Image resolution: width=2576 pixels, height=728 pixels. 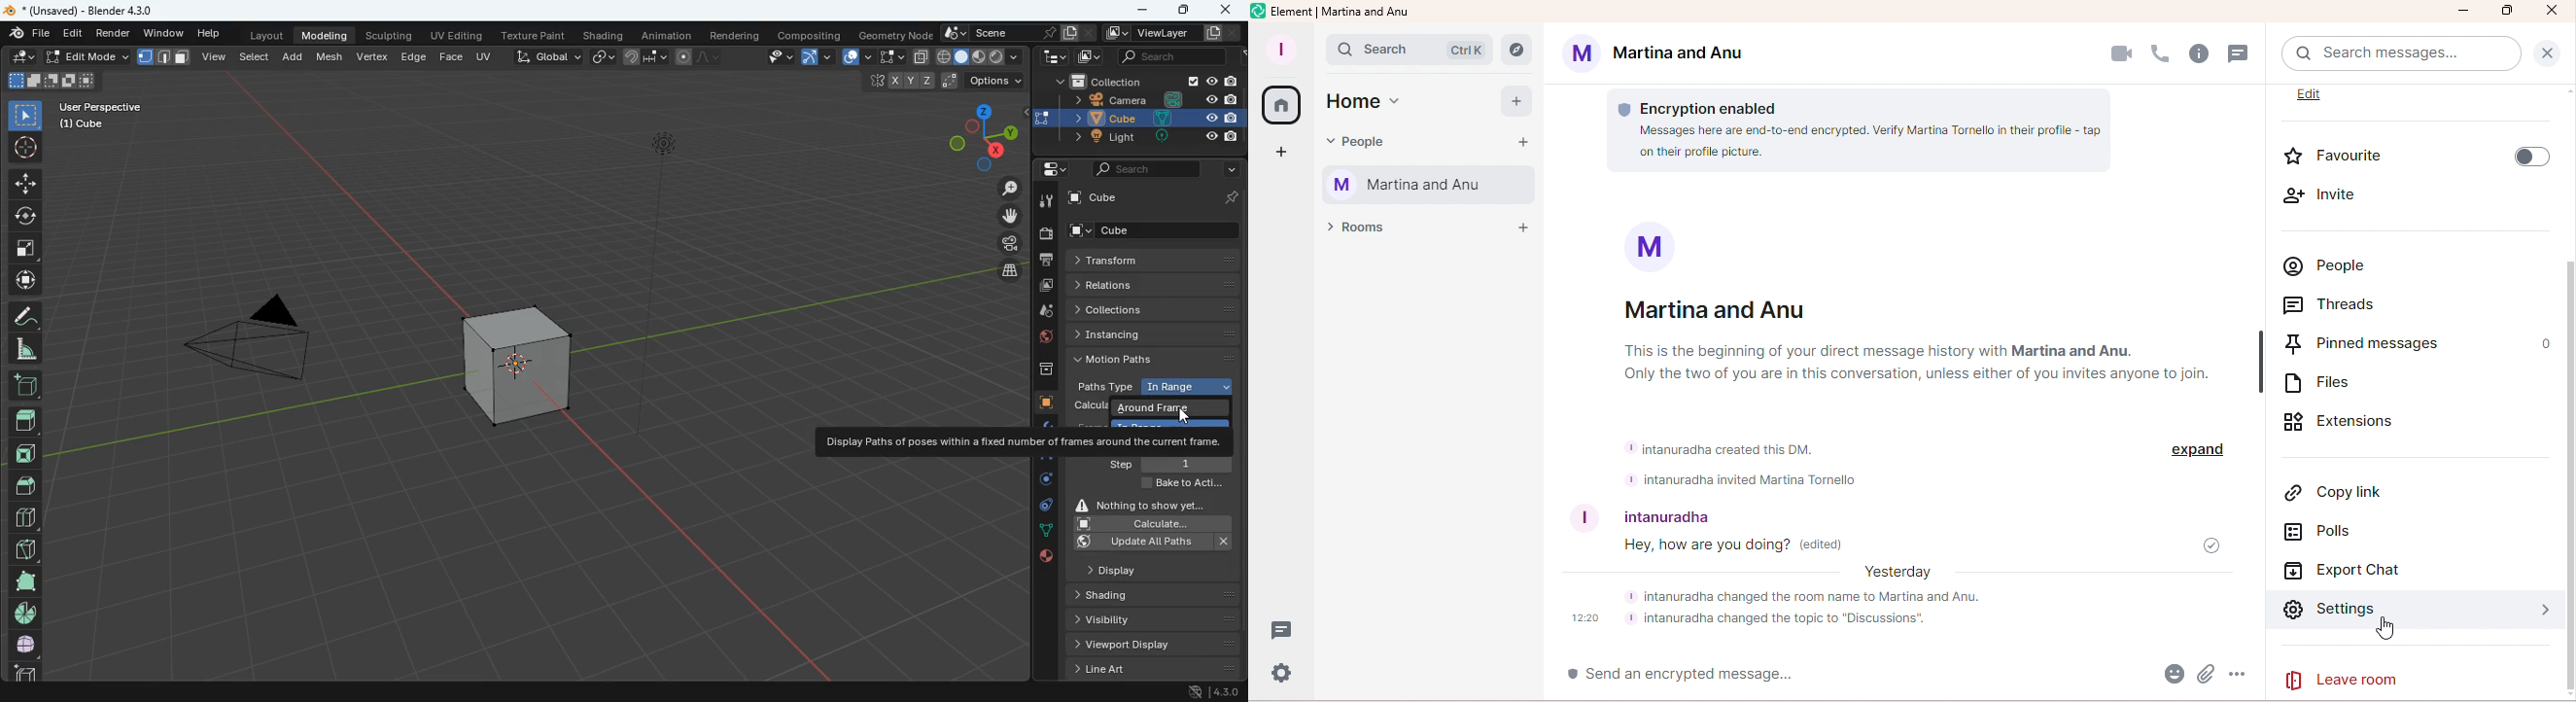 What do you see at coordinates (1852, 142) in the screenshot?
I see `Messeges here are end-to-end encrypted. Verify Martina Tornello in their profile. tap on their profile picture` at bounding box center [1852, 142].